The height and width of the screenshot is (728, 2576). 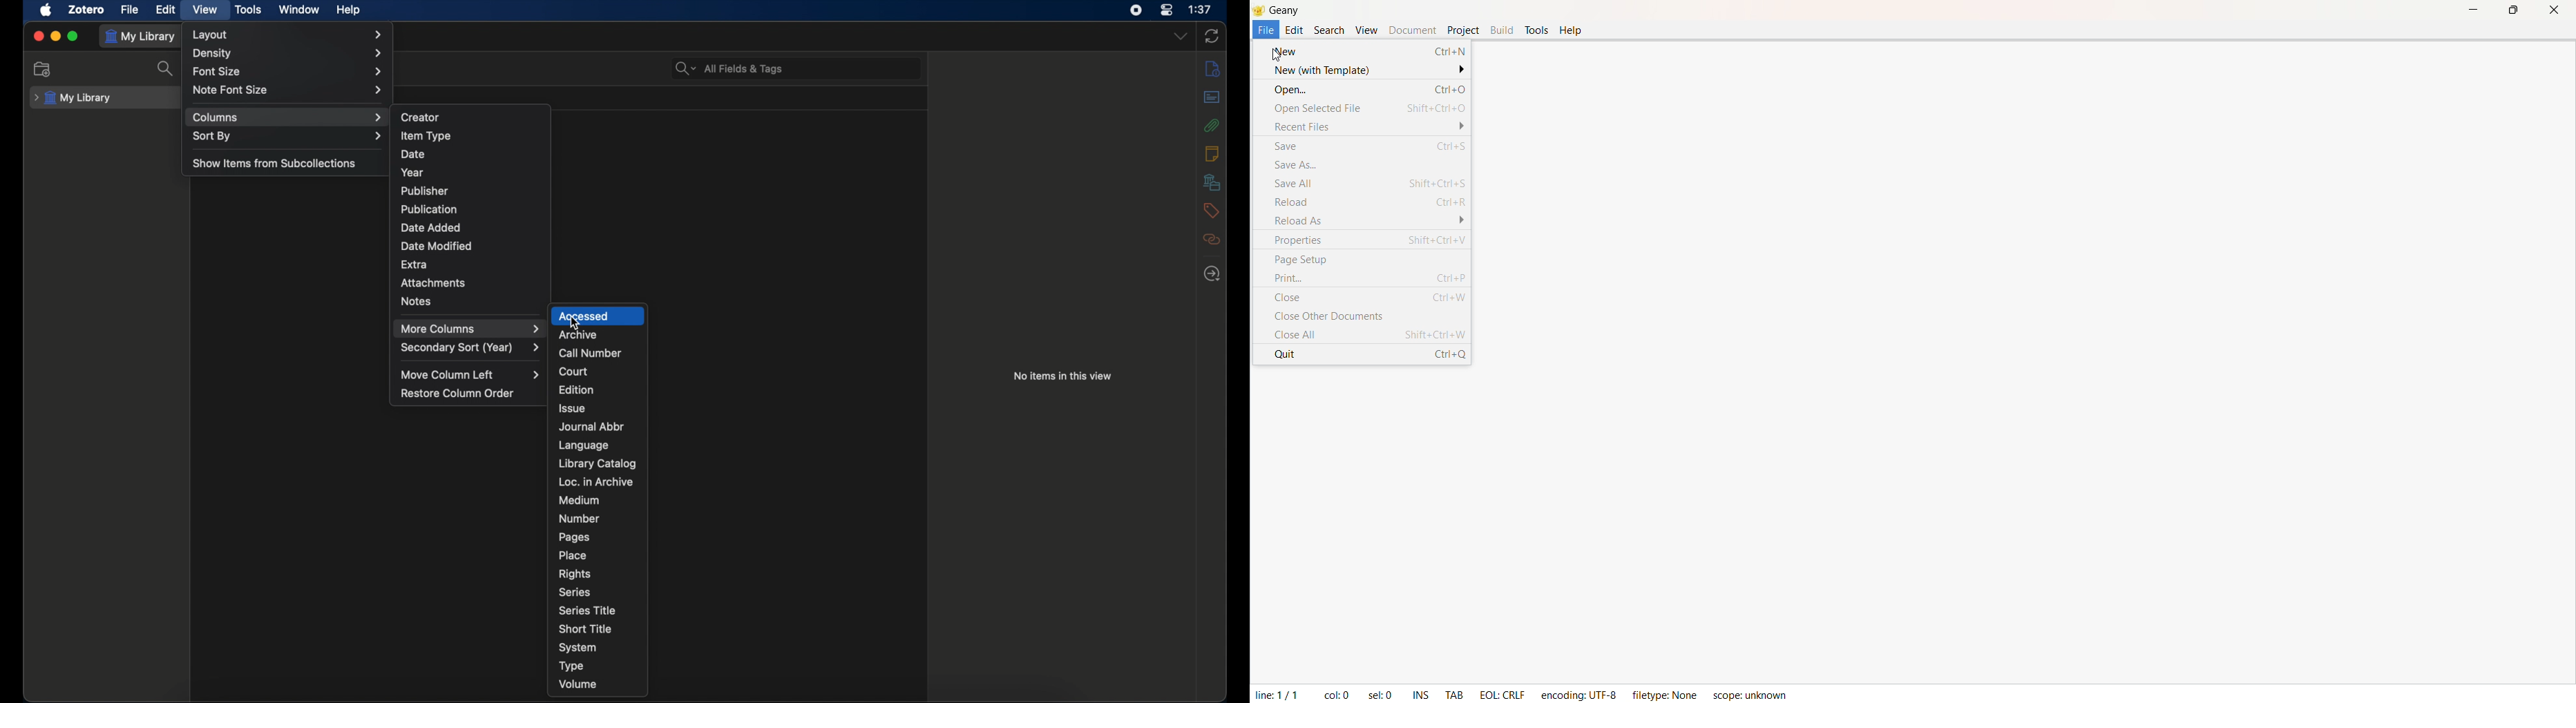 What do you see at coordinates (591, 427) in the screenshot?
I see `journal abbr` at bounding box center [591, 427].